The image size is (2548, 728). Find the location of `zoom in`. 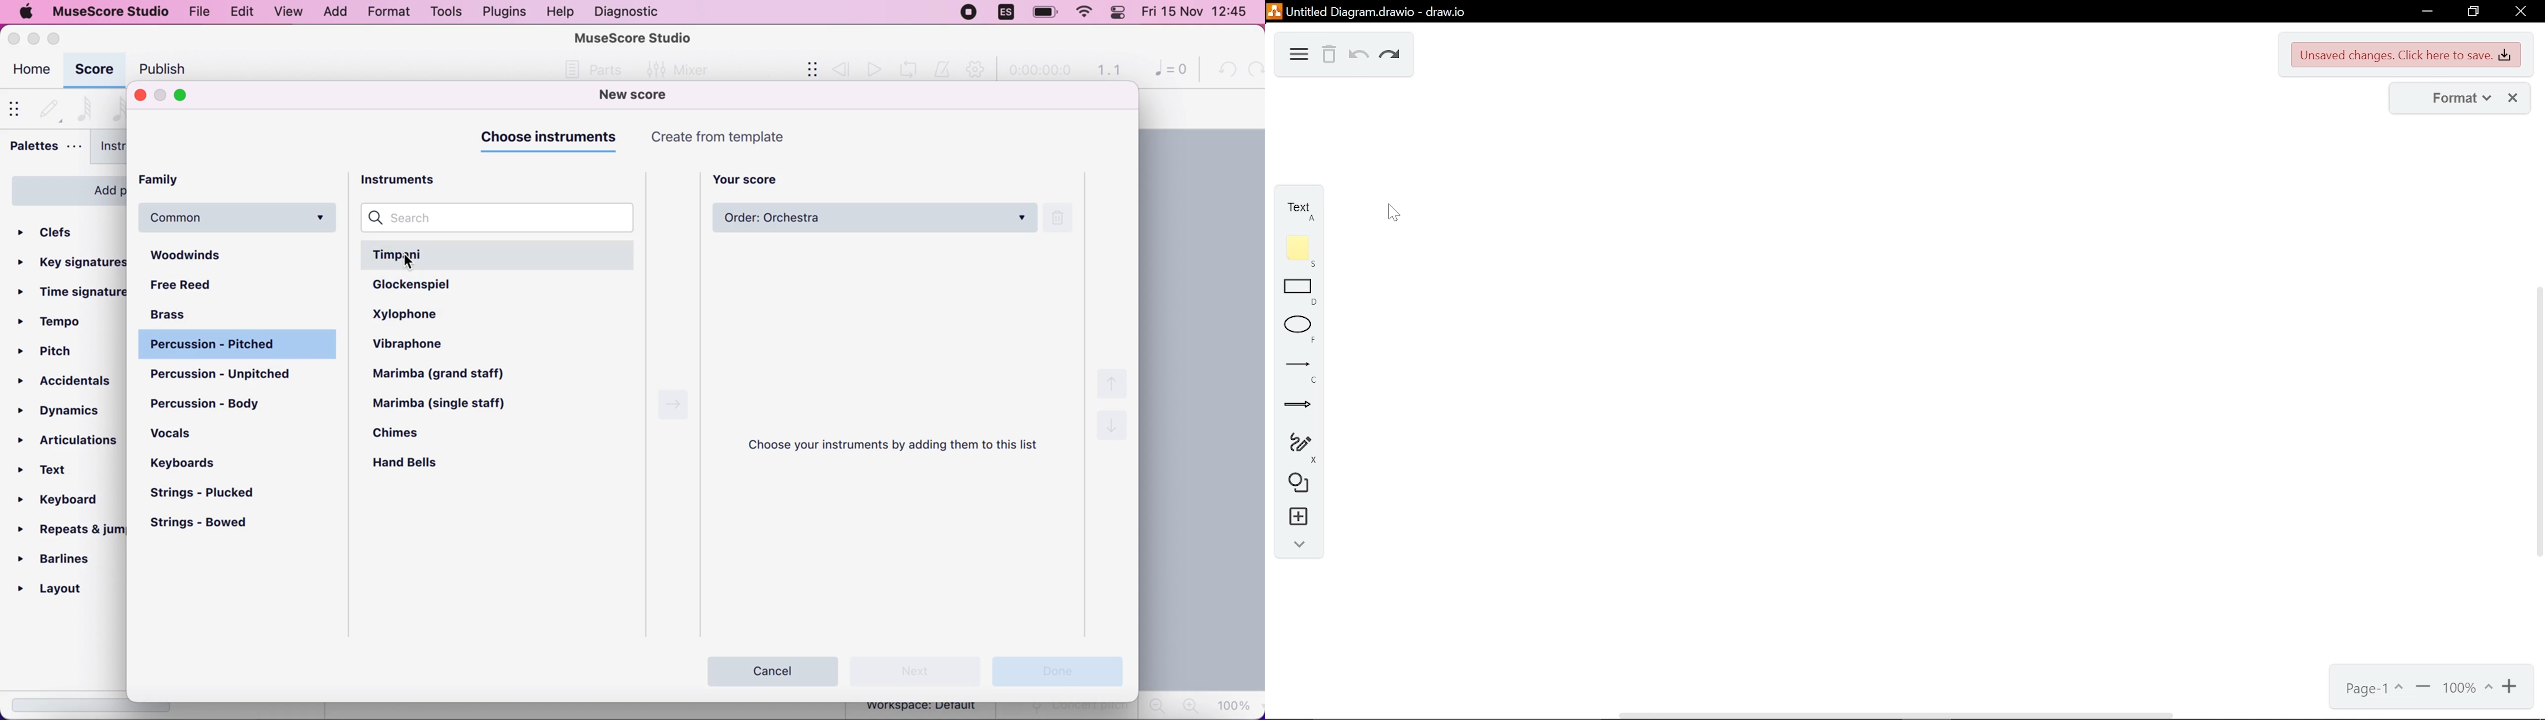

zoom in is located at coordinates (2512, 688).